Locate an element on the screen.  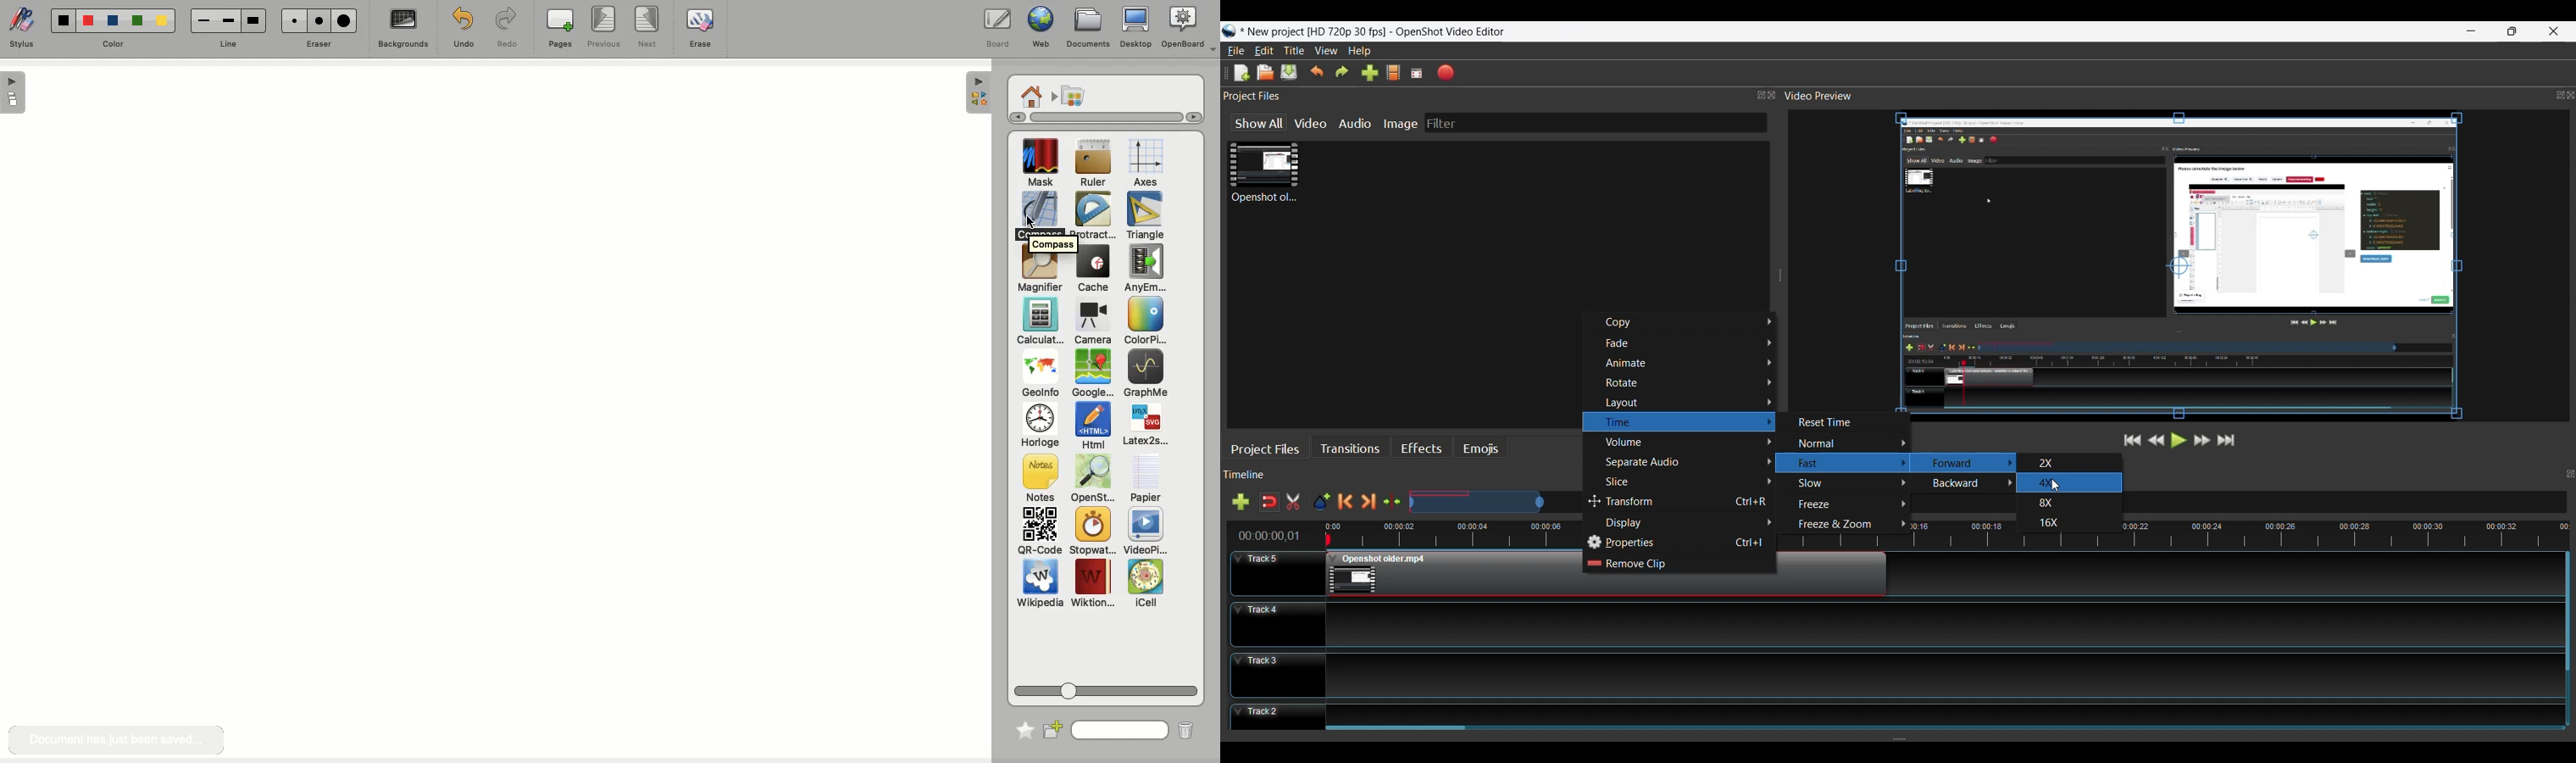
VideoPlayer is located at coordinates (1146, 532).